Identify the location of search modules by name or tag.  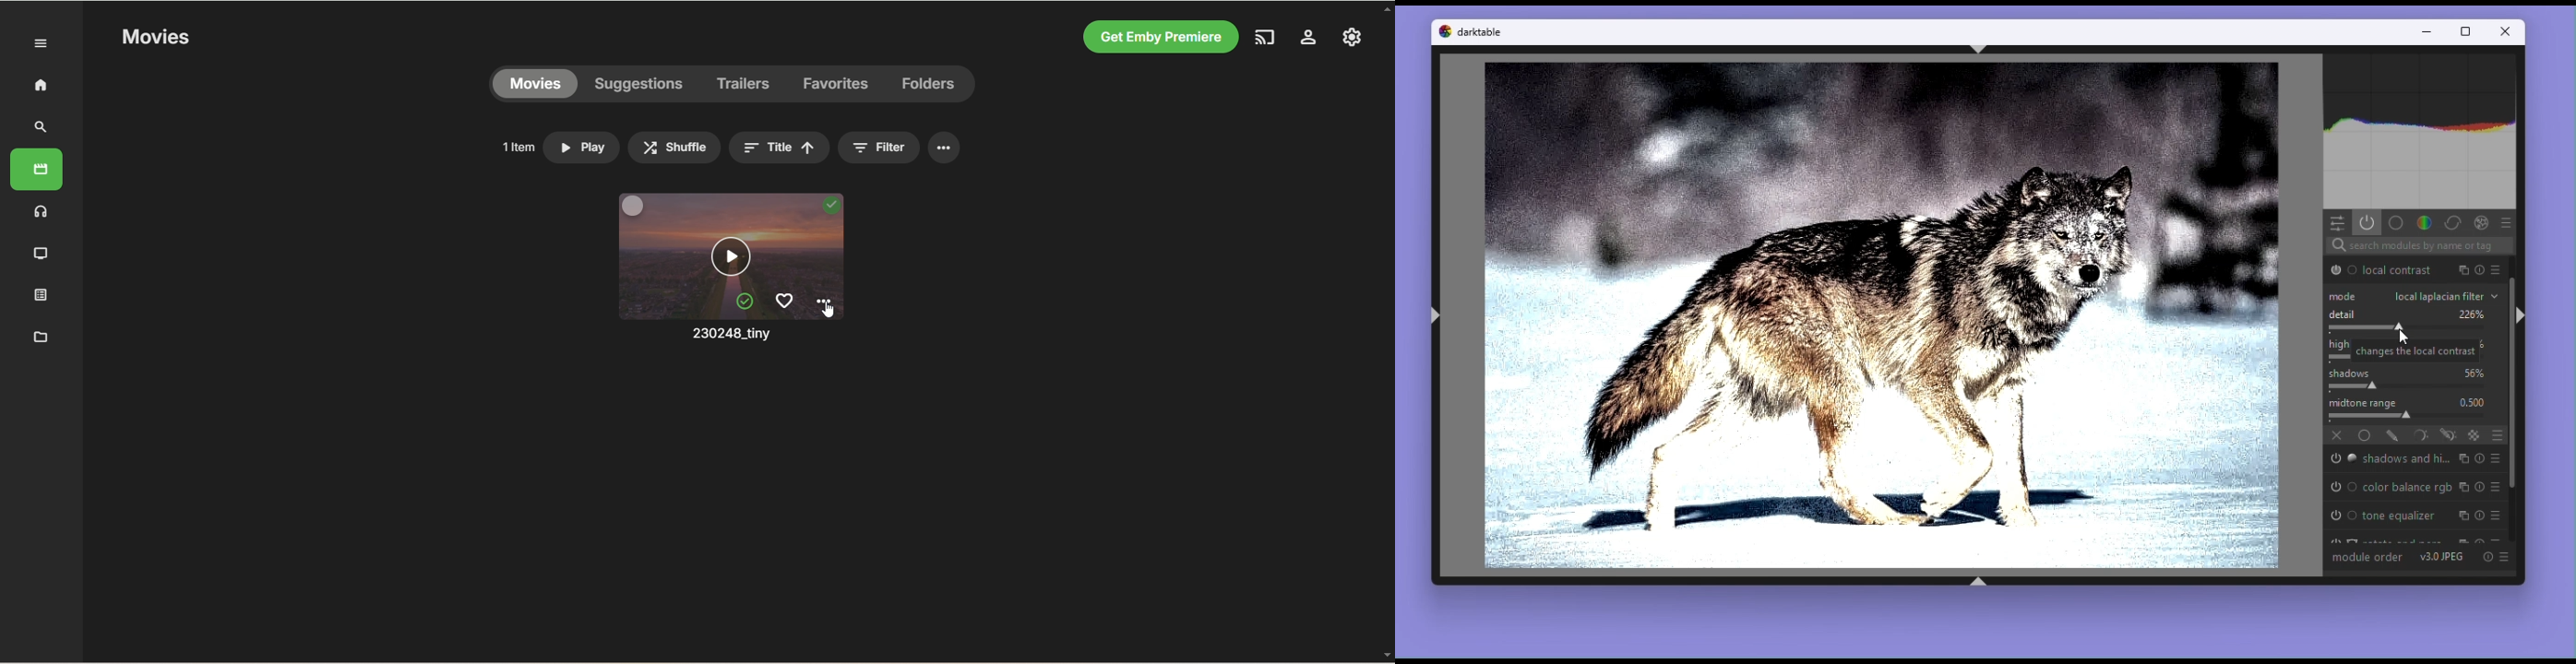
(2484, 269).